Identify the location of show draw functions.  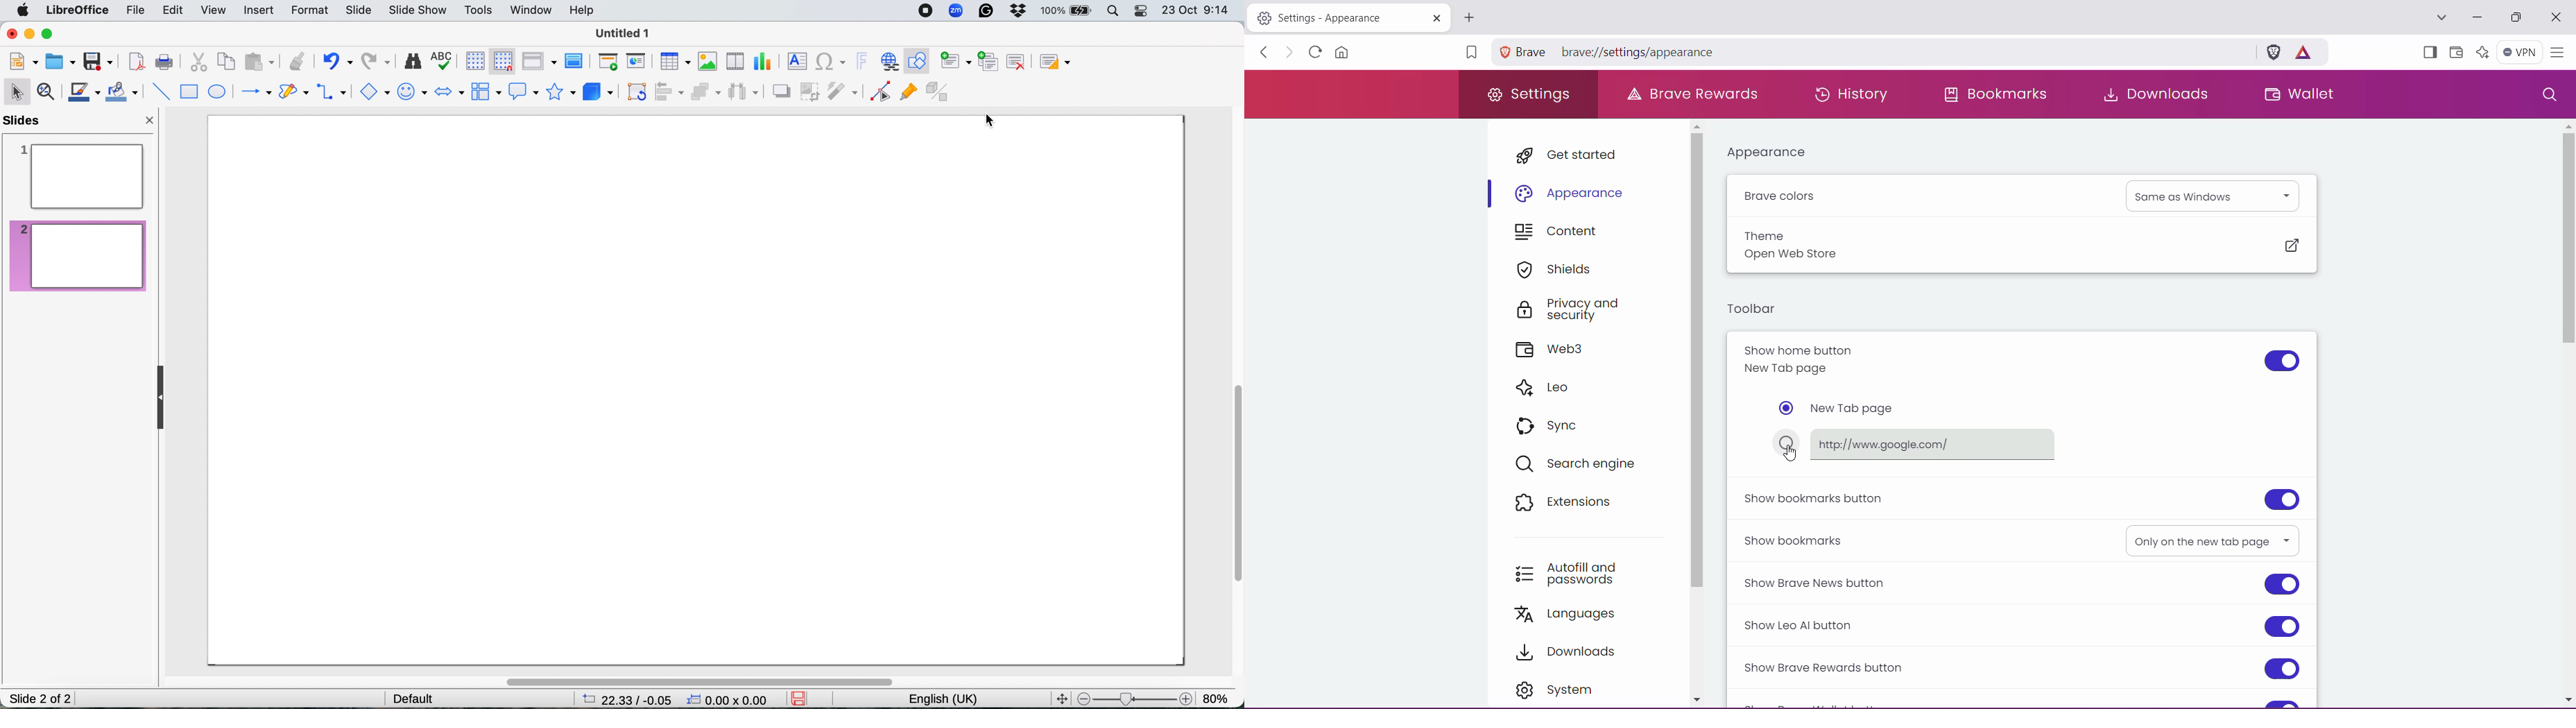
(918, 59).